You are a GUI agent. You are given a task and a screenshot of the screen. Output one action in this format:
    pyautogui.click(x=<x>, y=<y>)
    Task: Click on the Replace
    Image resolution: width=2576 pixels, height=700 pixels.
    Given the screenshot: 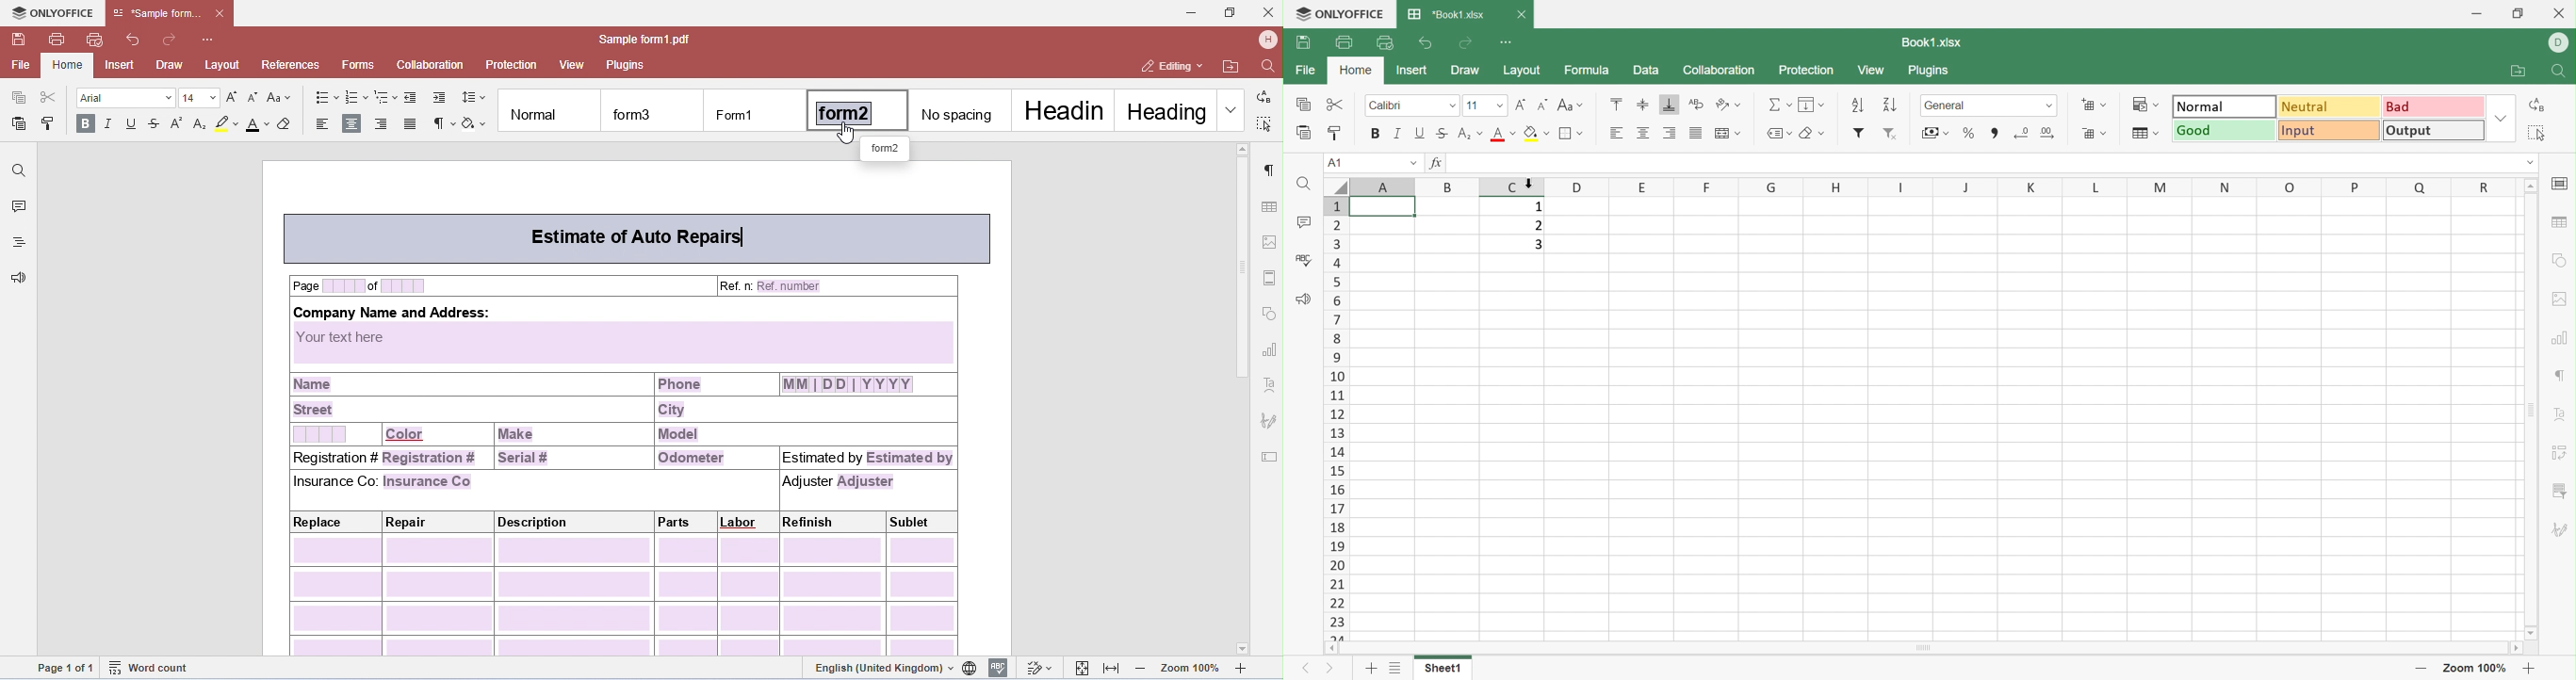 What is the action you would take?
    pyautogui.click(x=2539, y=105)
    